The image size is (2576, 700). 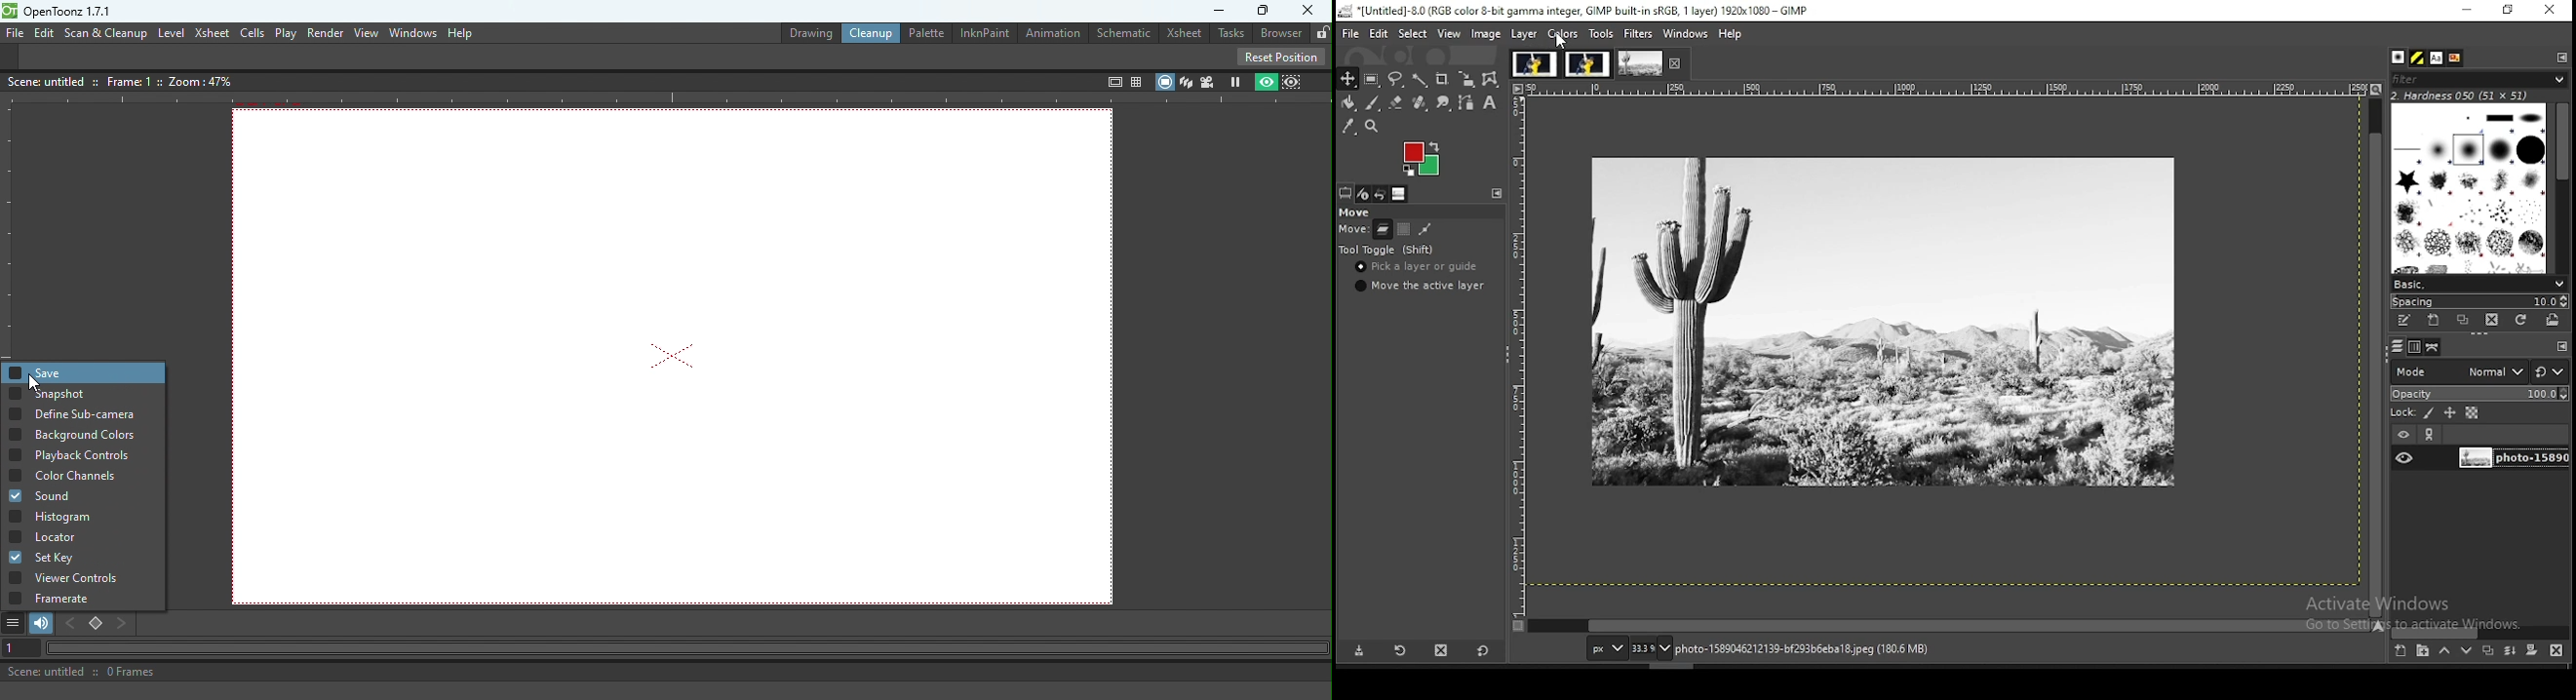 What do you see at coordinates (16, 624) in the screenshot?
I see `More options` at bounding box center [16, 624].